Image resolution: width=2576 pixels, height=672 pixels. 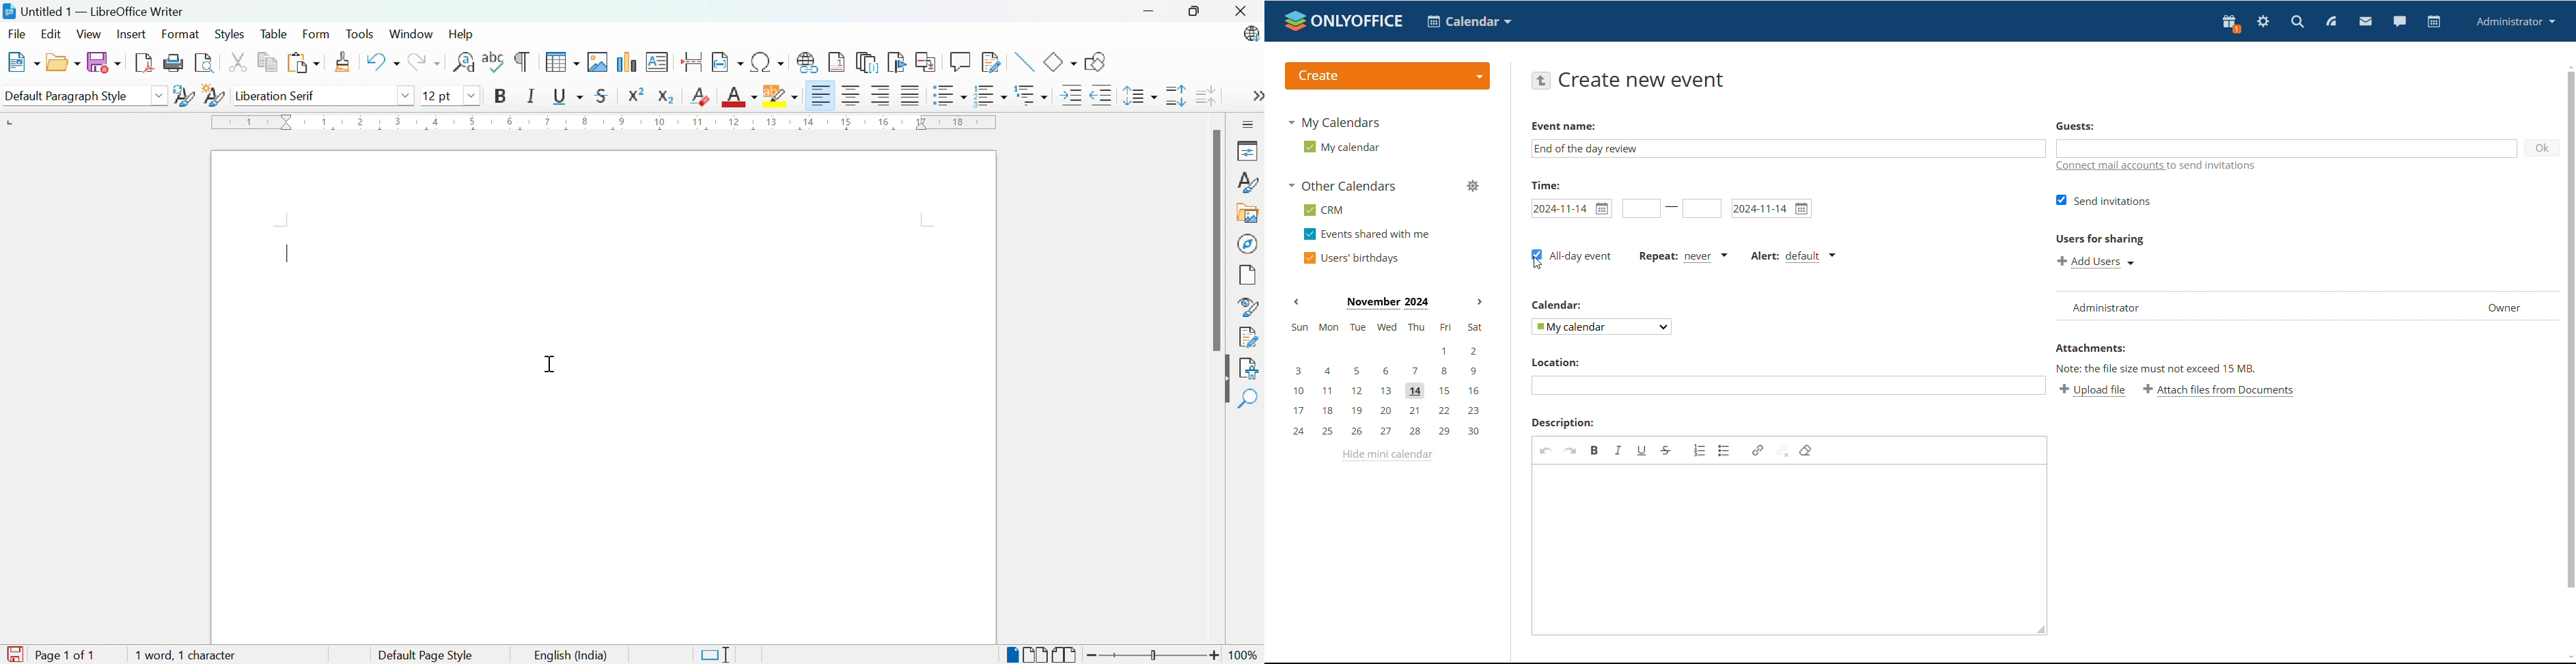 I want to click on description, so click(x=1563, y=423).